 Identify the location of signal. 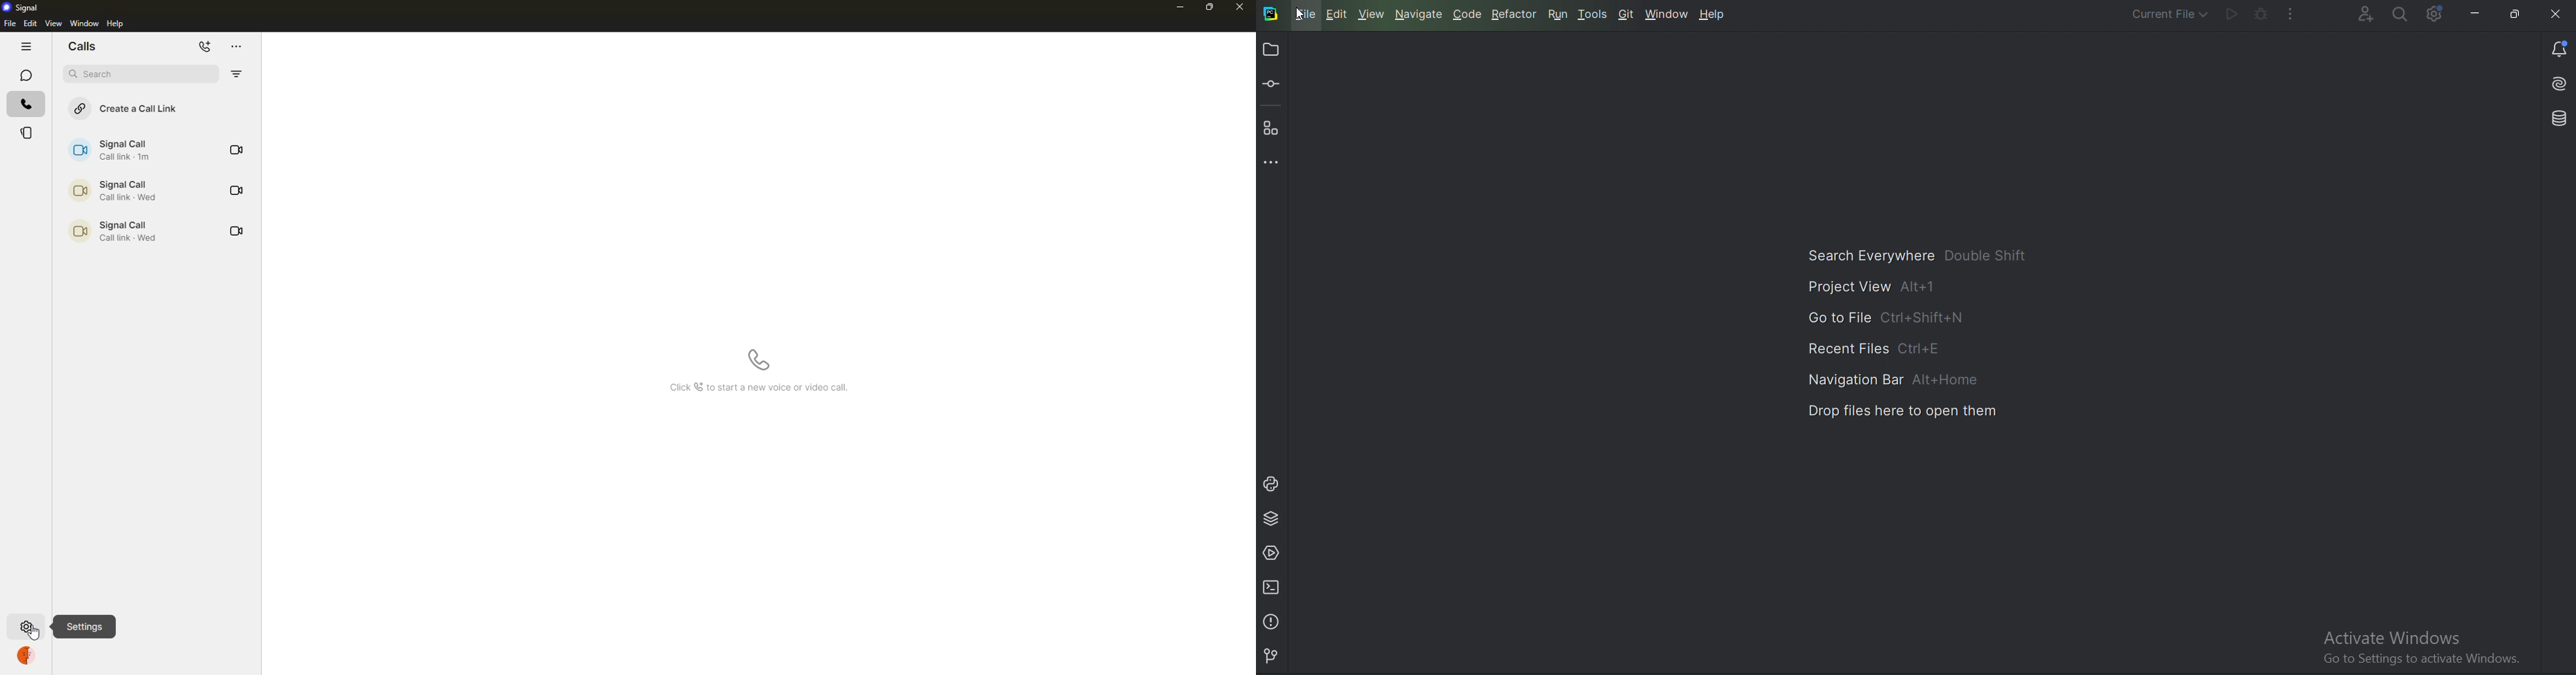
(24, 8).